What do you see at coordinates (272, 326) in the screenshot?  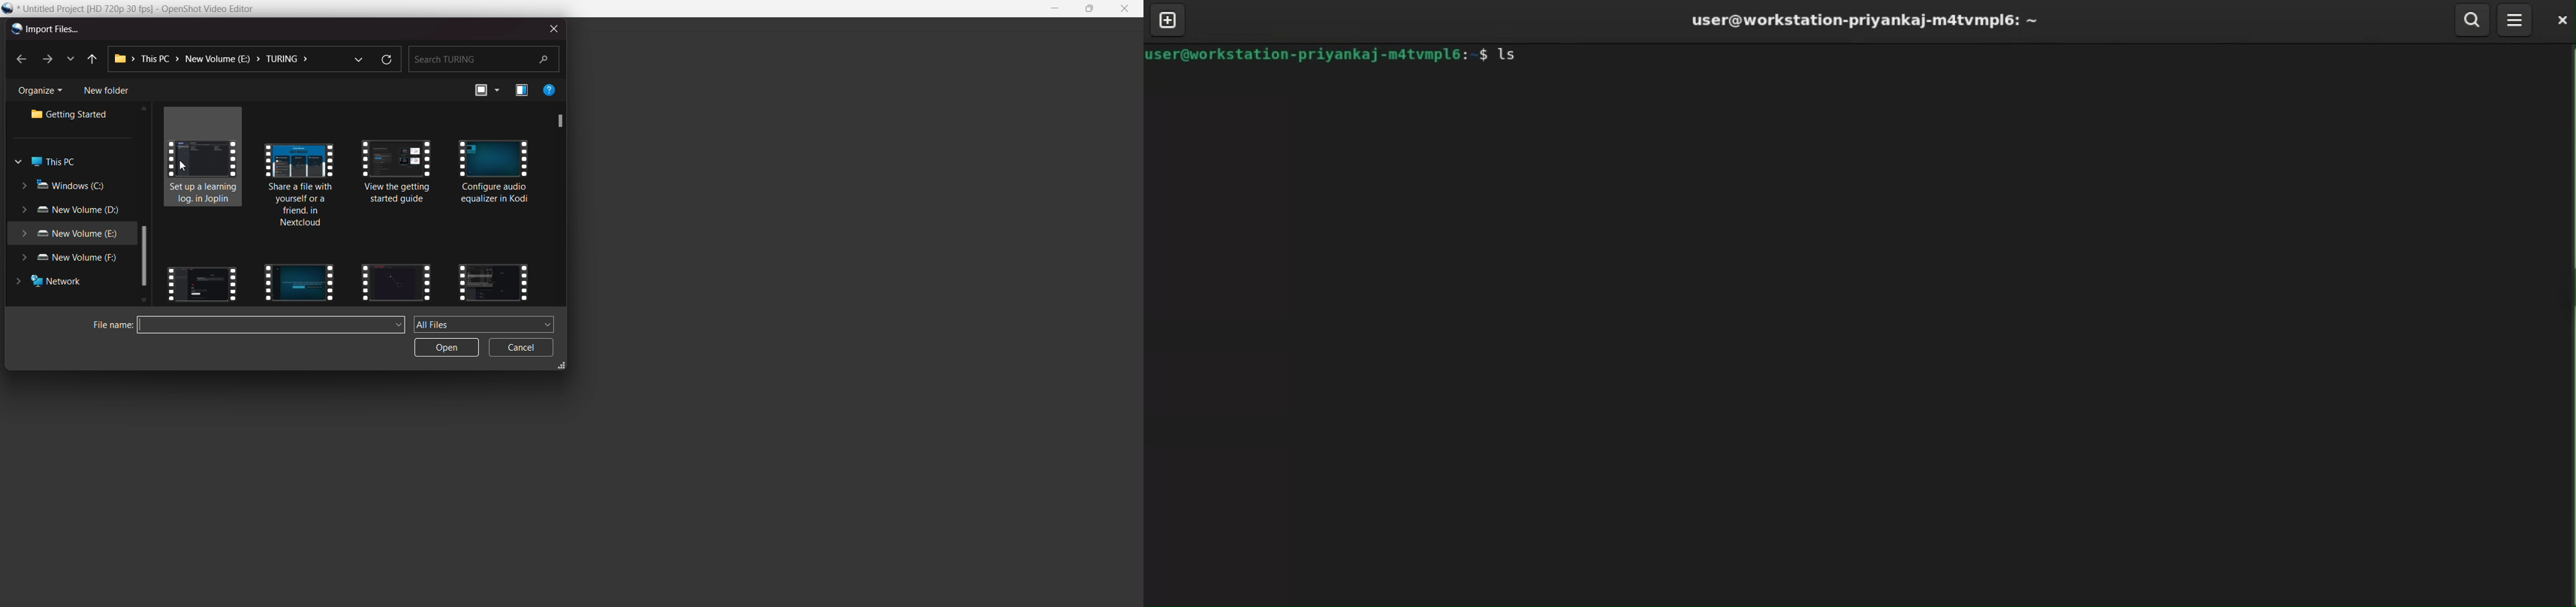 I see `enter file name` at bounding box center [272, 326].